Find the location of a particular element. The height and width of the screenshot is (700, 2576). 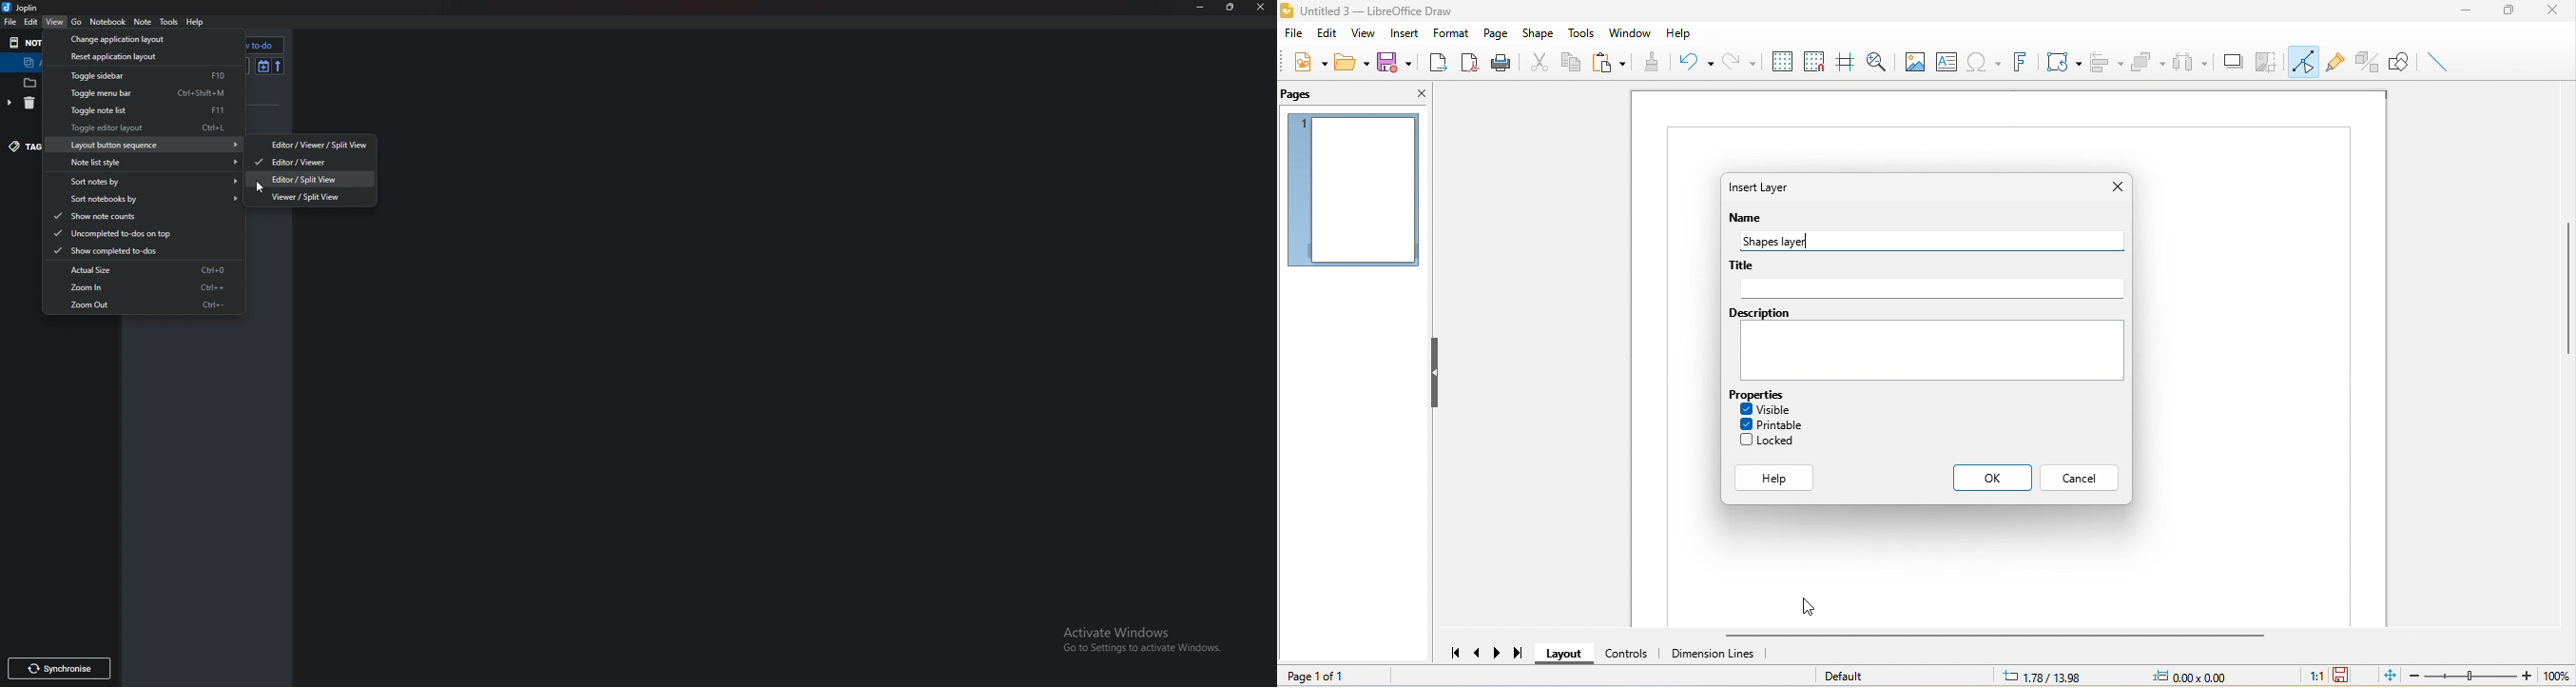

title is located at coordinates (1380, 10).